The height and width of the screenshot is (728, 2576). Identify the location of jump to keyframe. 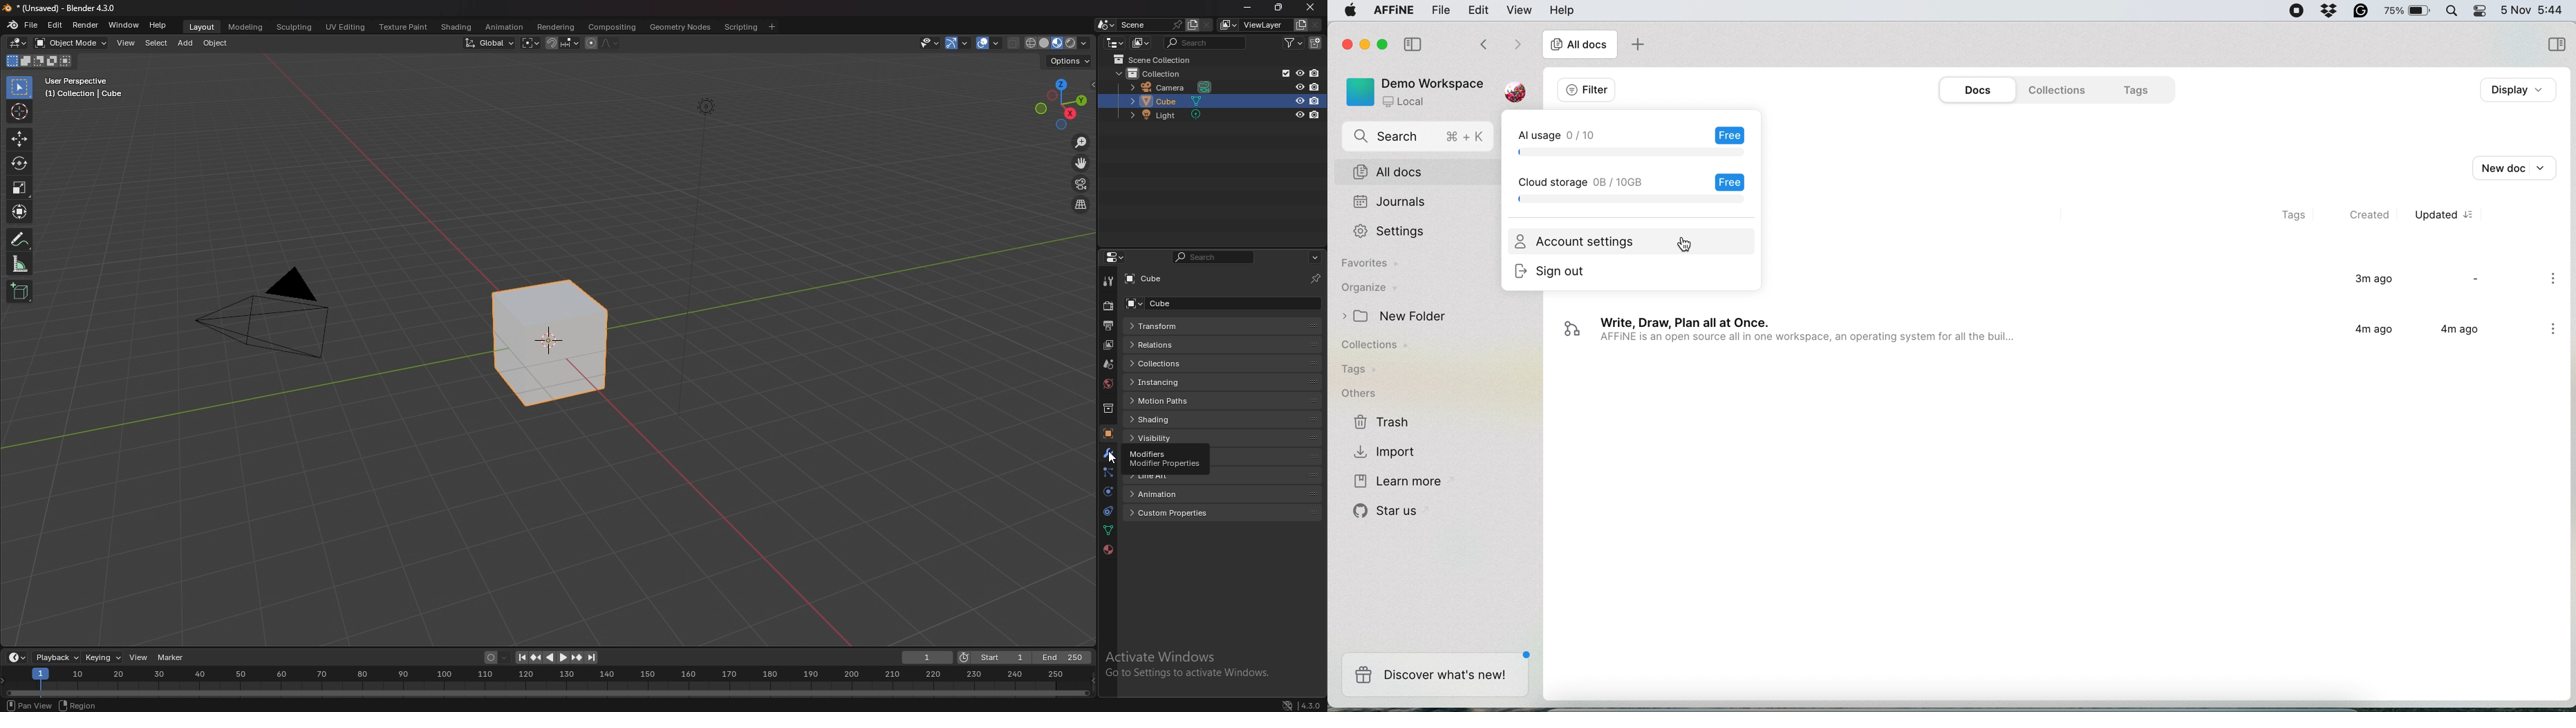
(536, 657).